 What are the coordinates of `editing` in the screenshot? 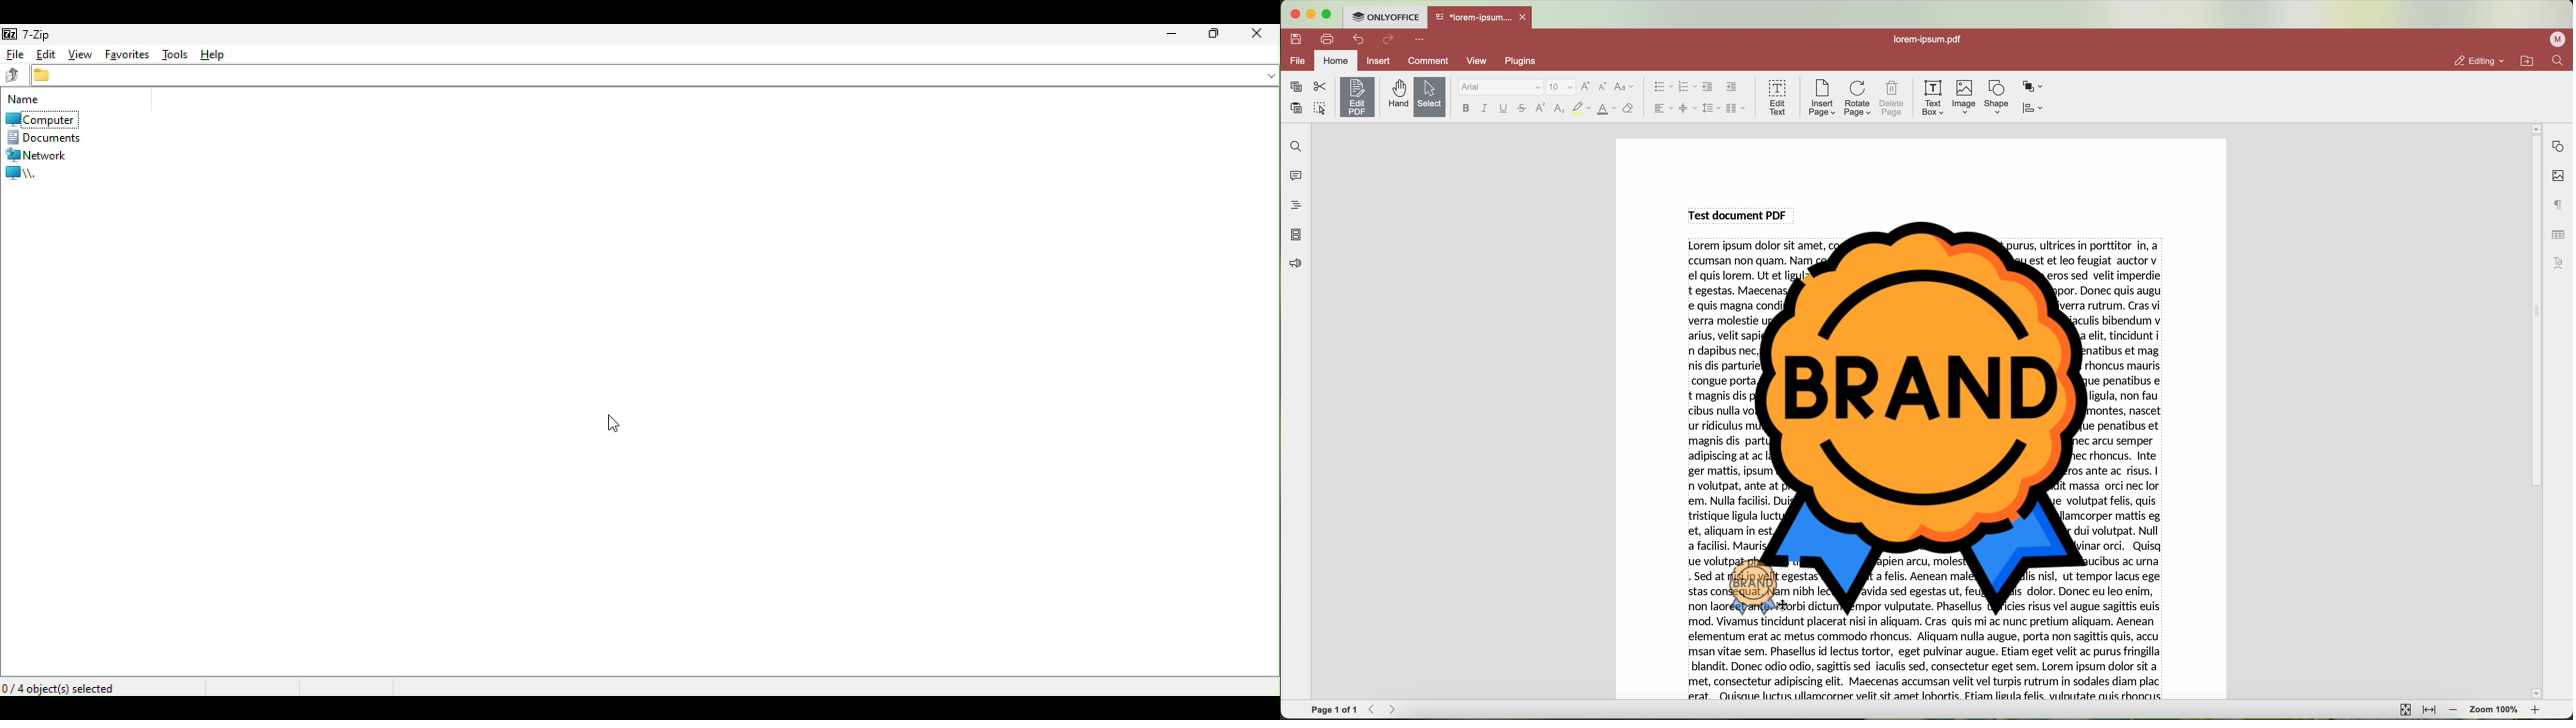 It's located at (2479, 61).